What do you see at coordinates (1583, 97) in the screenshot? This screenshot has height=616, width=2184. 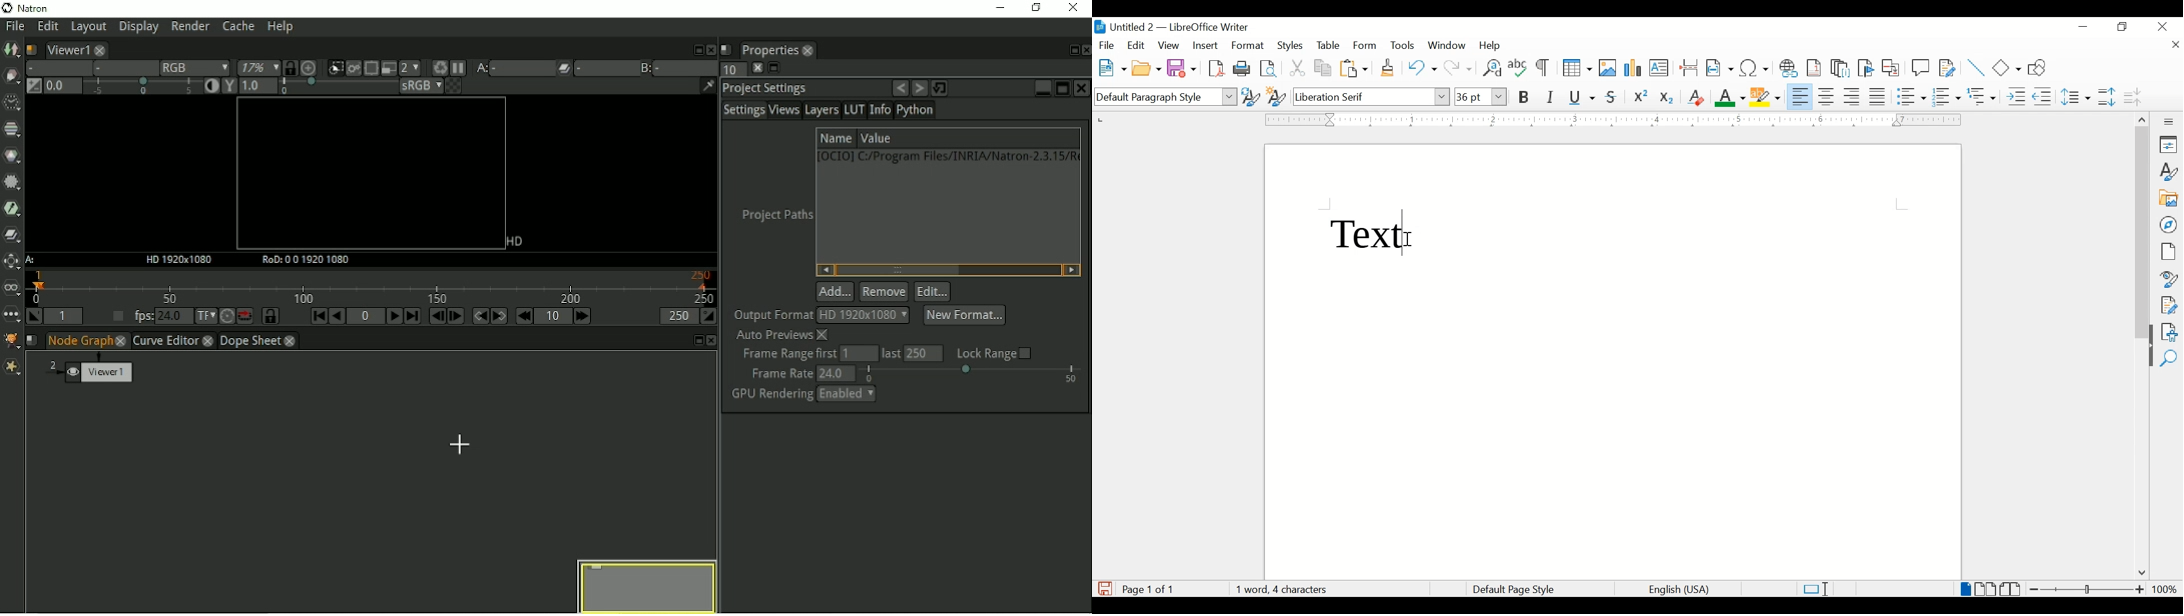 I see `underline` at bounding box center [1583, 97].